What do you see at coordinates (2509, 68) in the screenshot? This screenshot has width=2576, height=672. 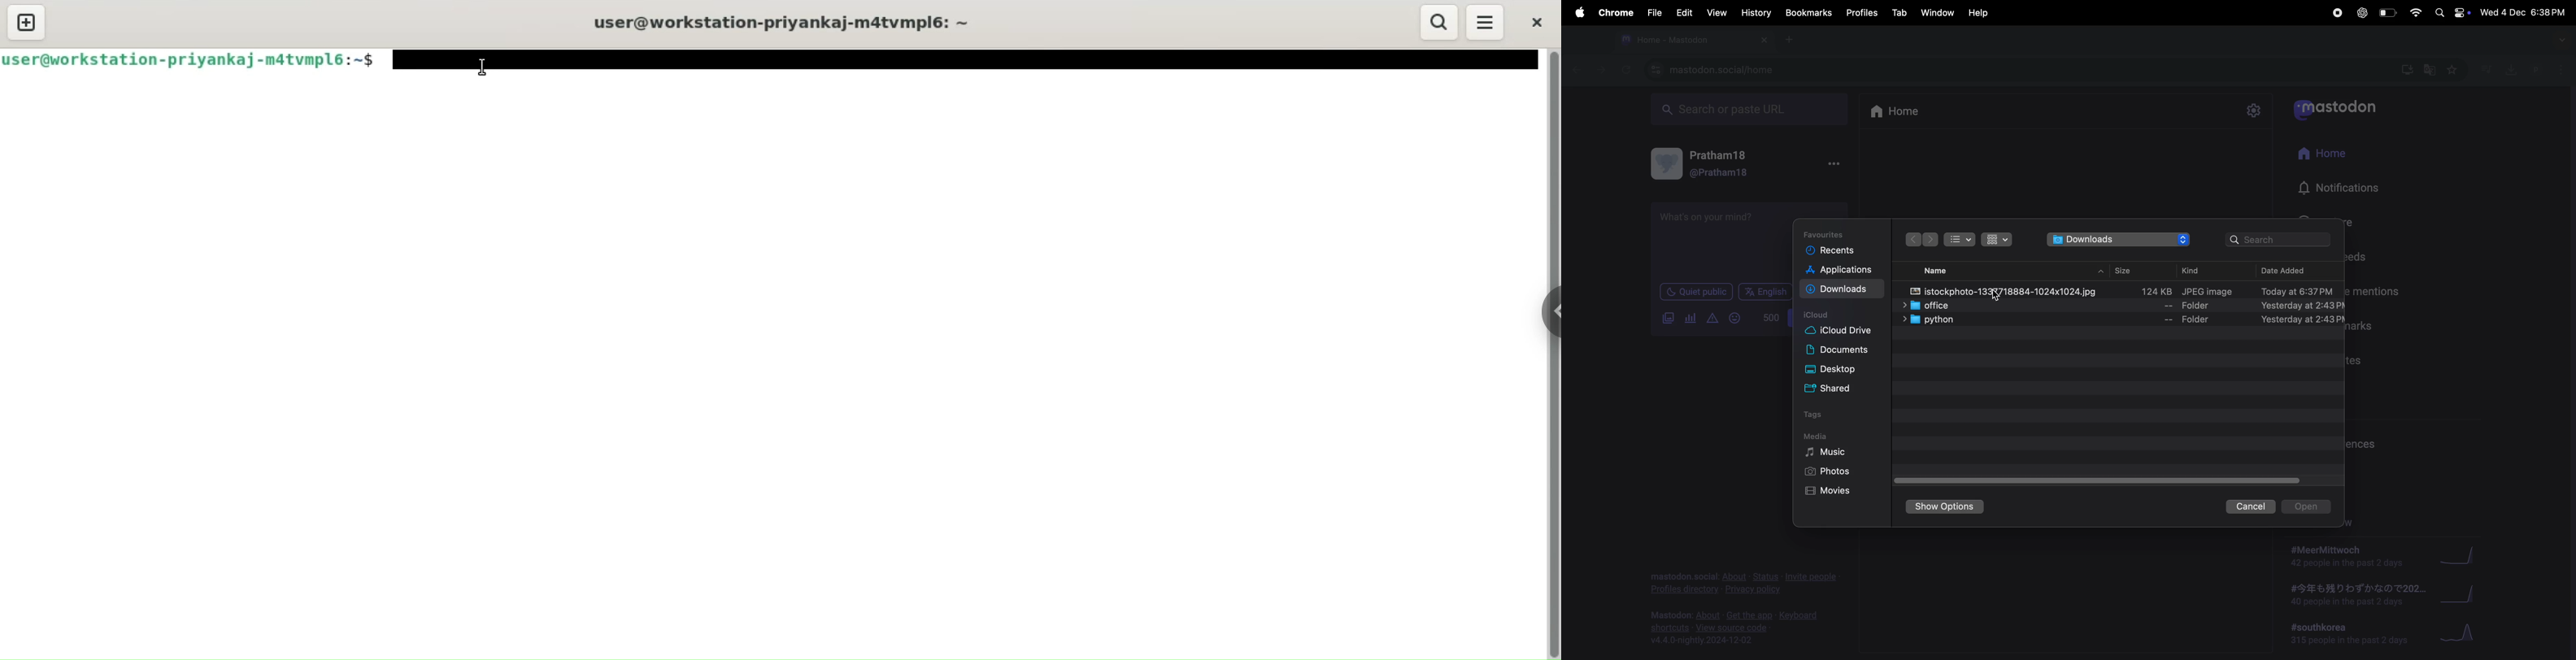 I see `download` at bounding box center [2509, 68].